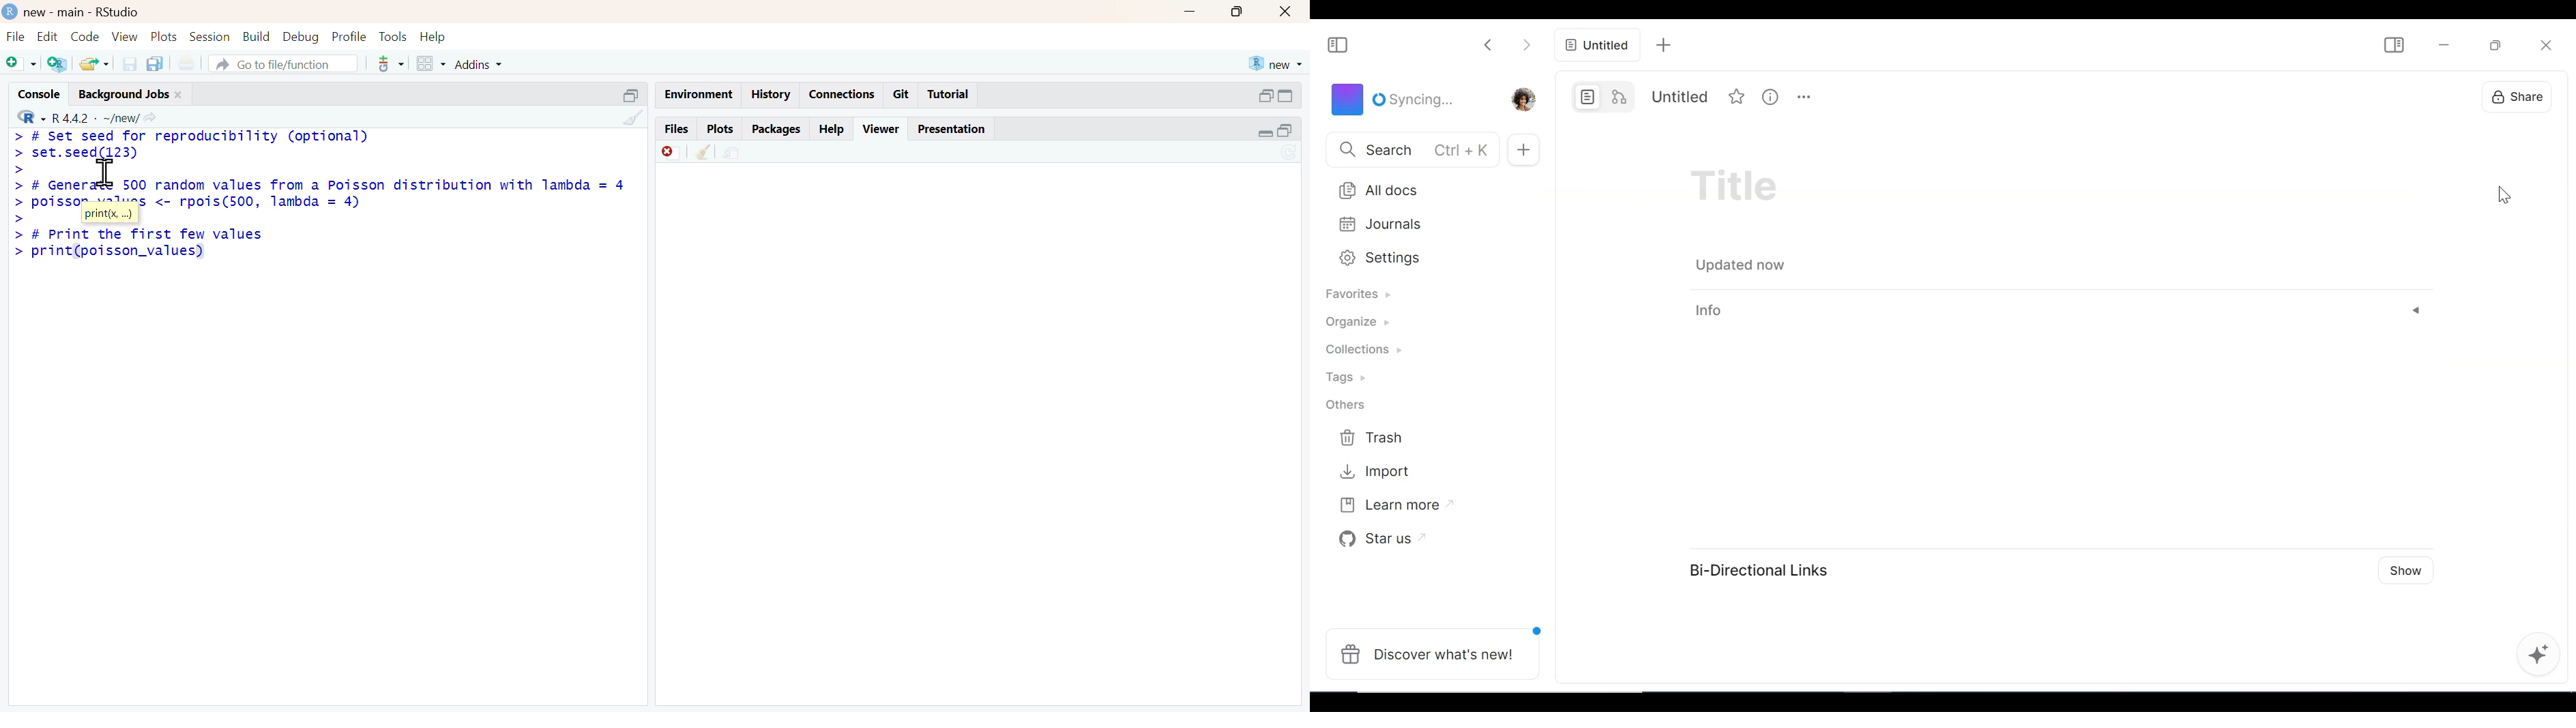 The width and height of the screenshot is (2576, 728). Describe the element at coordinates (433, 63) in the screenshot. I see `grid` at that location.